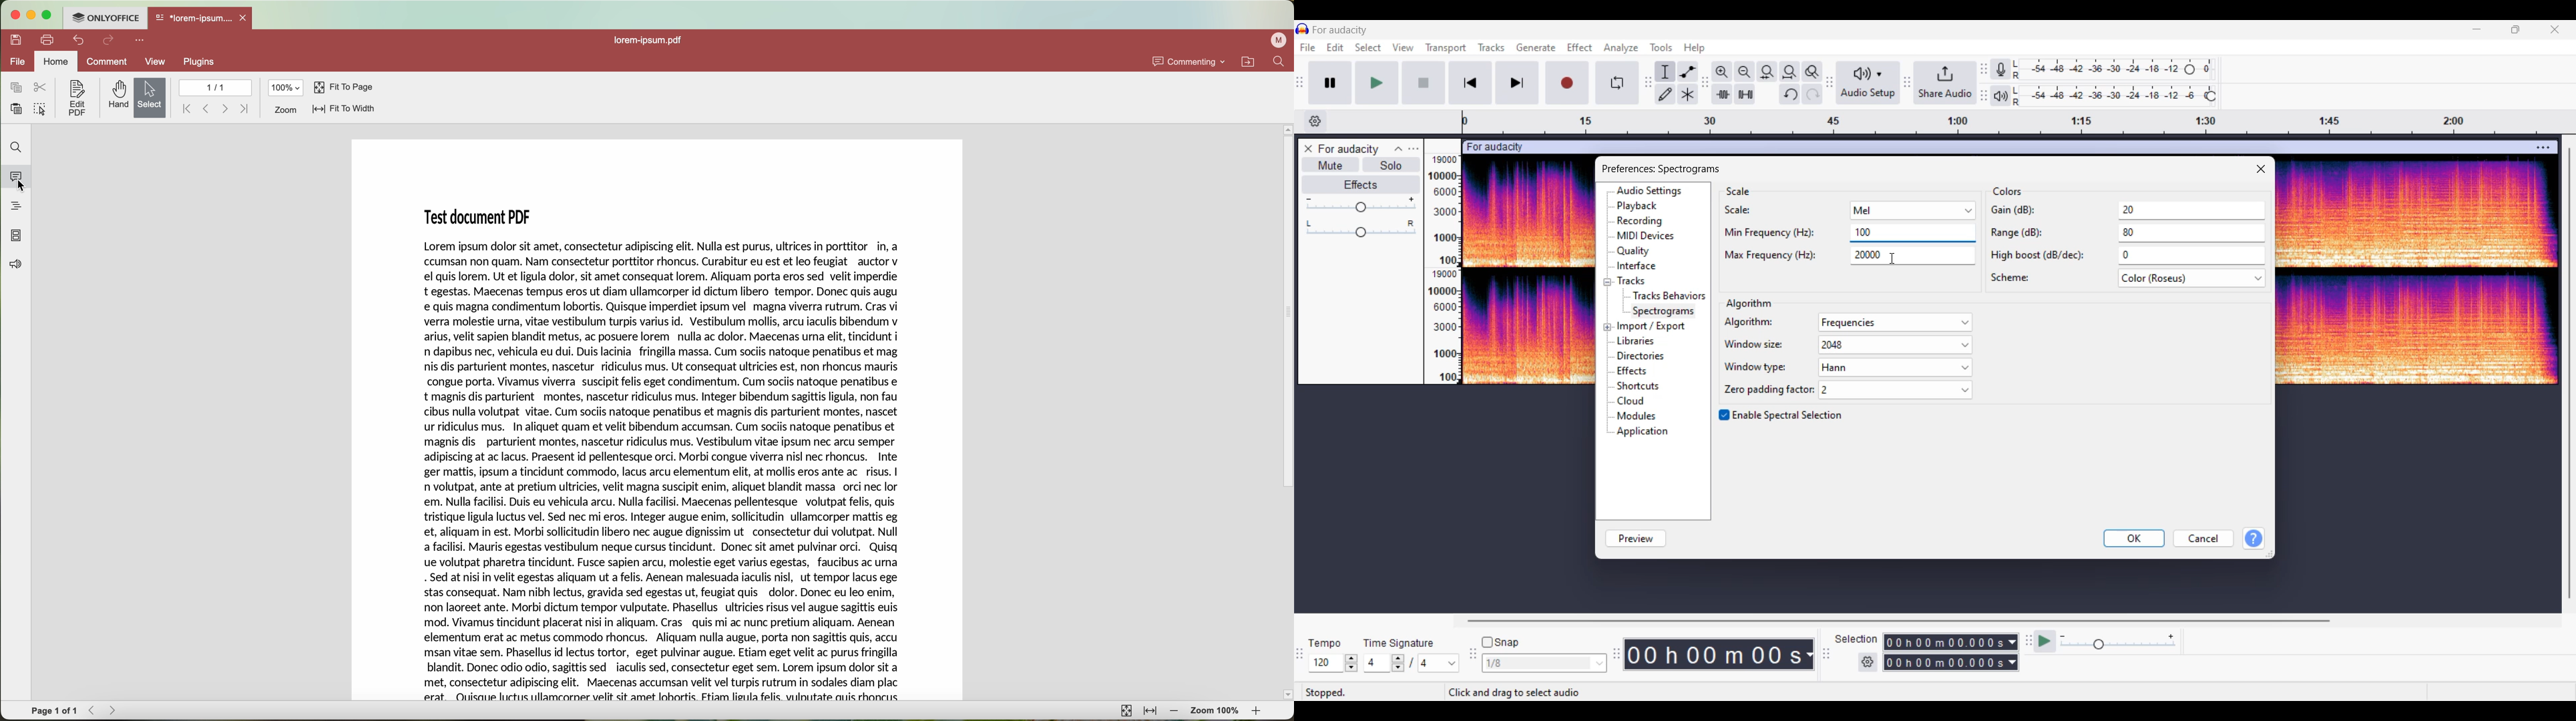 The width and height of the screenshot is (2576, 728). Describe the element at coordinates (1847, 323) in the screenshot. I see `algorithm` at that location.